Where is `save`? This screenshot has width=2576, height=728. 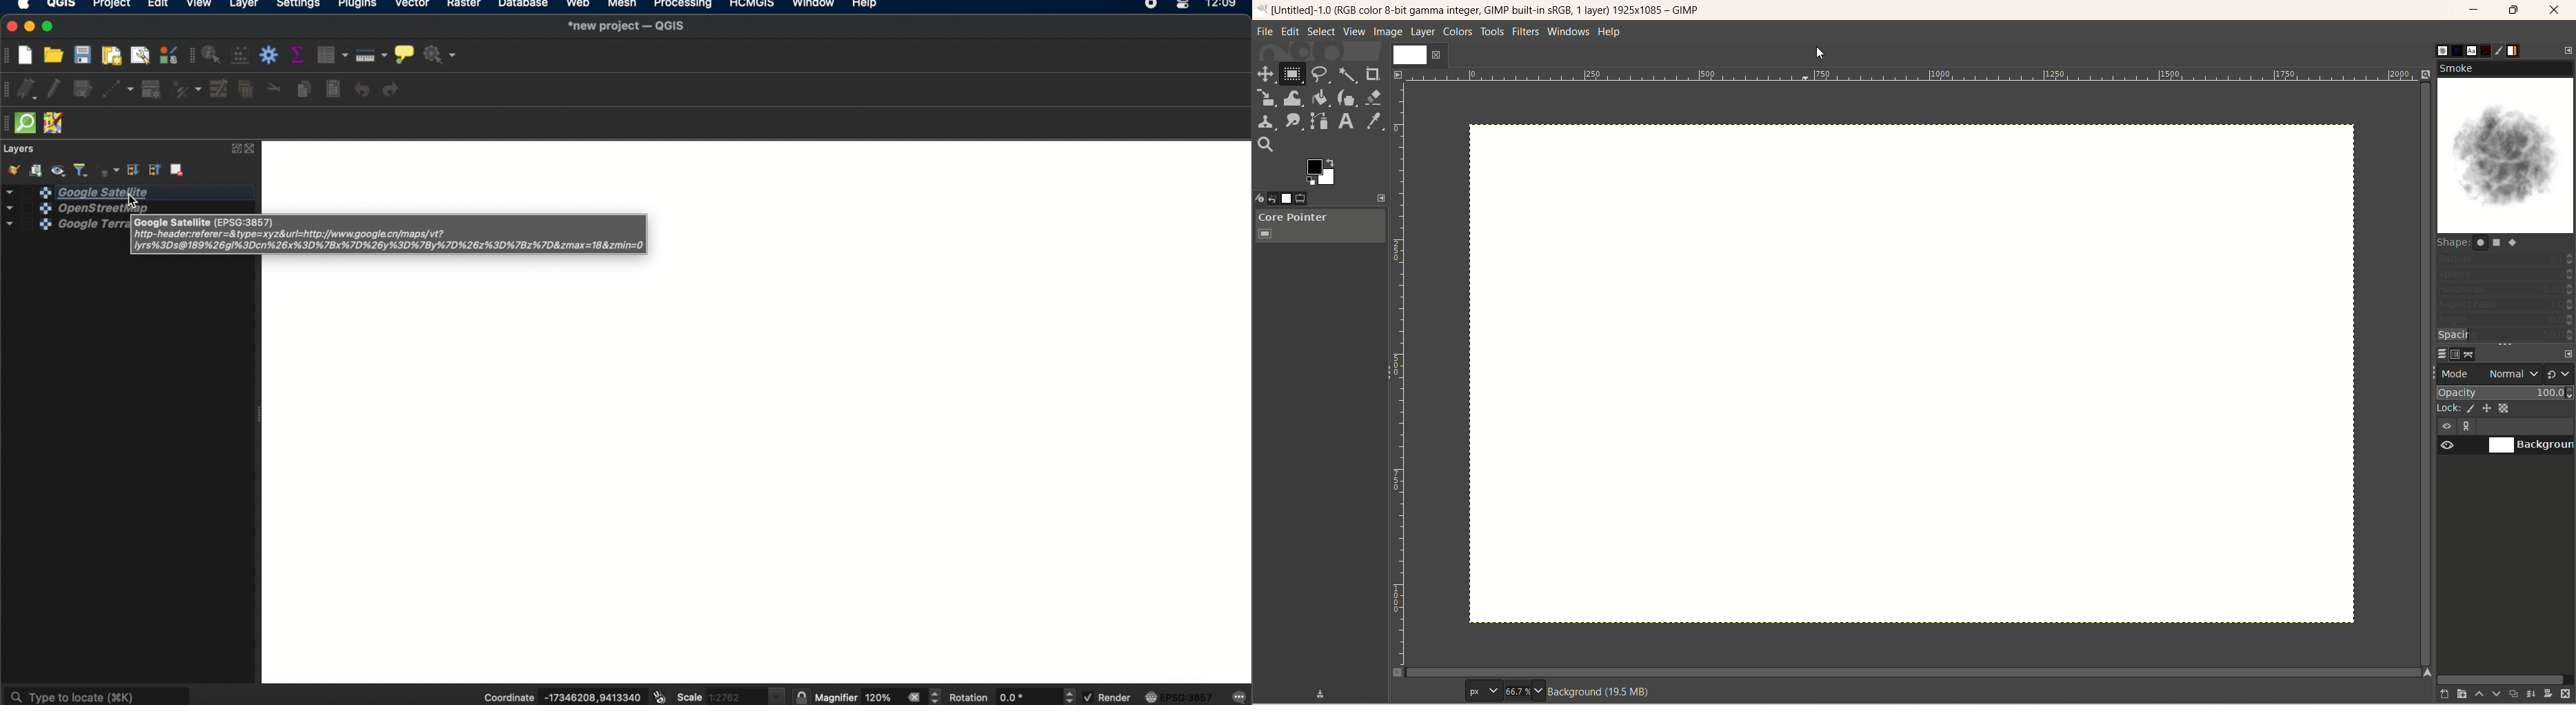
save is located at coordinates (1322, 693).